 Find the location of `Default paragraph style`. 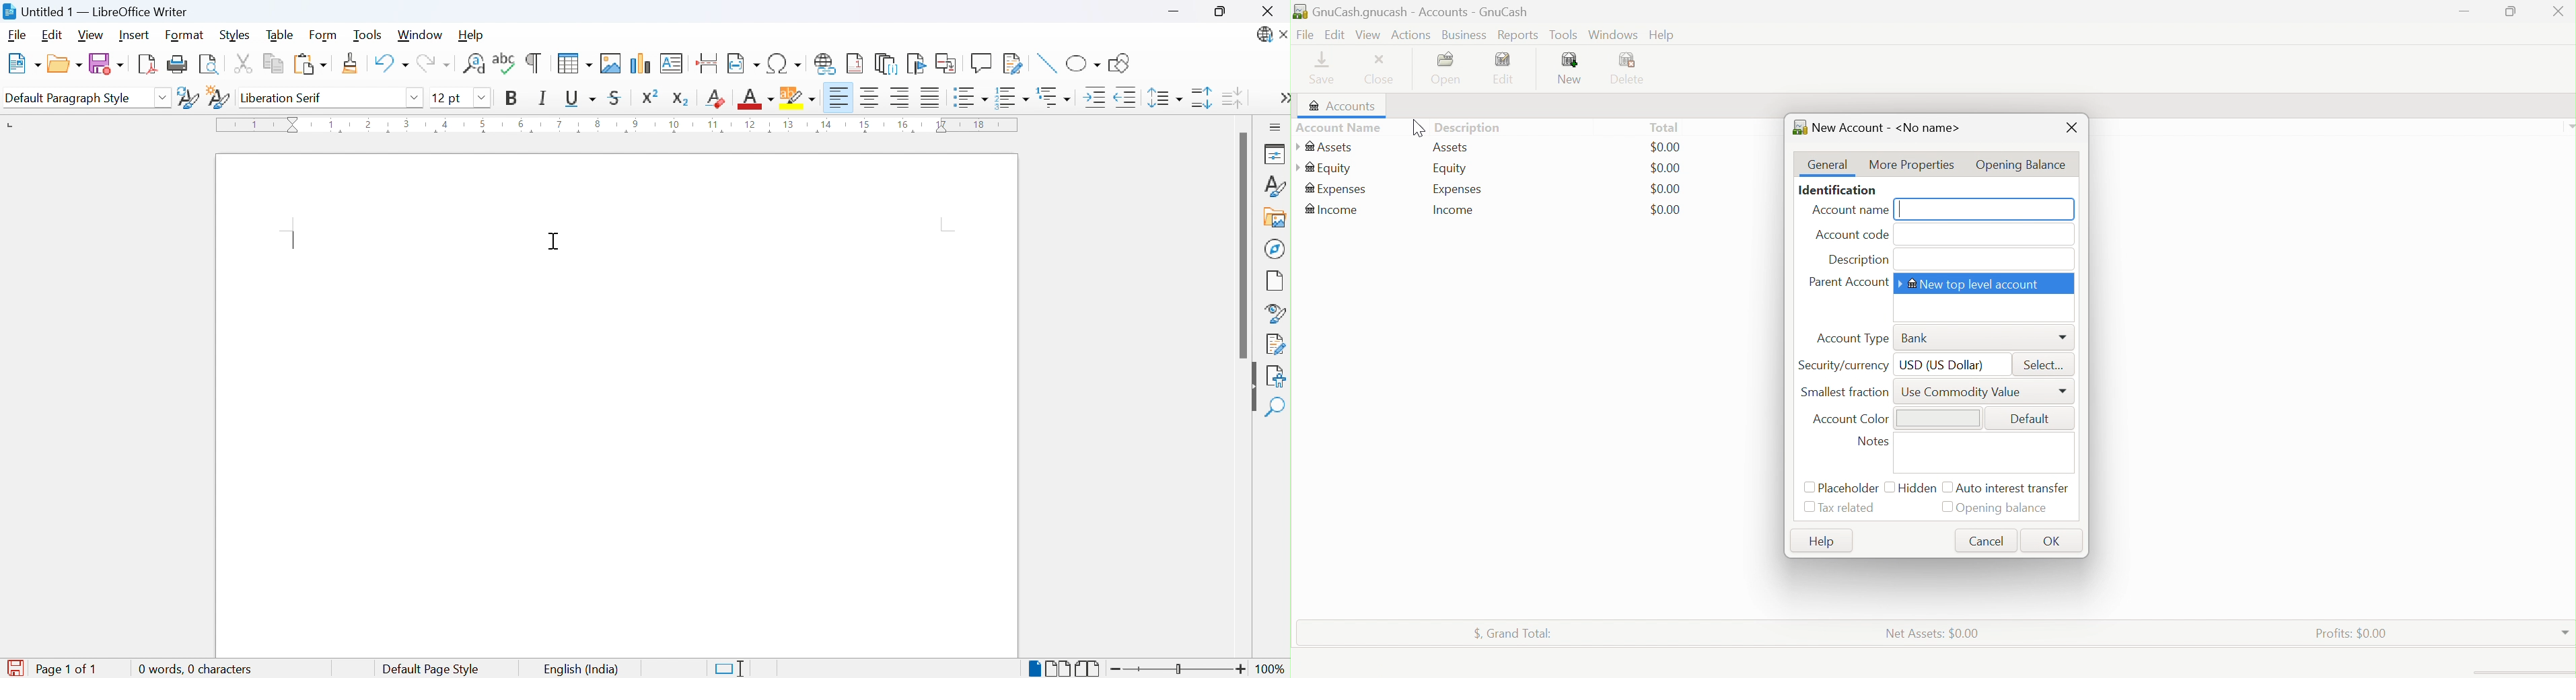

Default paragraph style is located at coordinates (69, 99).